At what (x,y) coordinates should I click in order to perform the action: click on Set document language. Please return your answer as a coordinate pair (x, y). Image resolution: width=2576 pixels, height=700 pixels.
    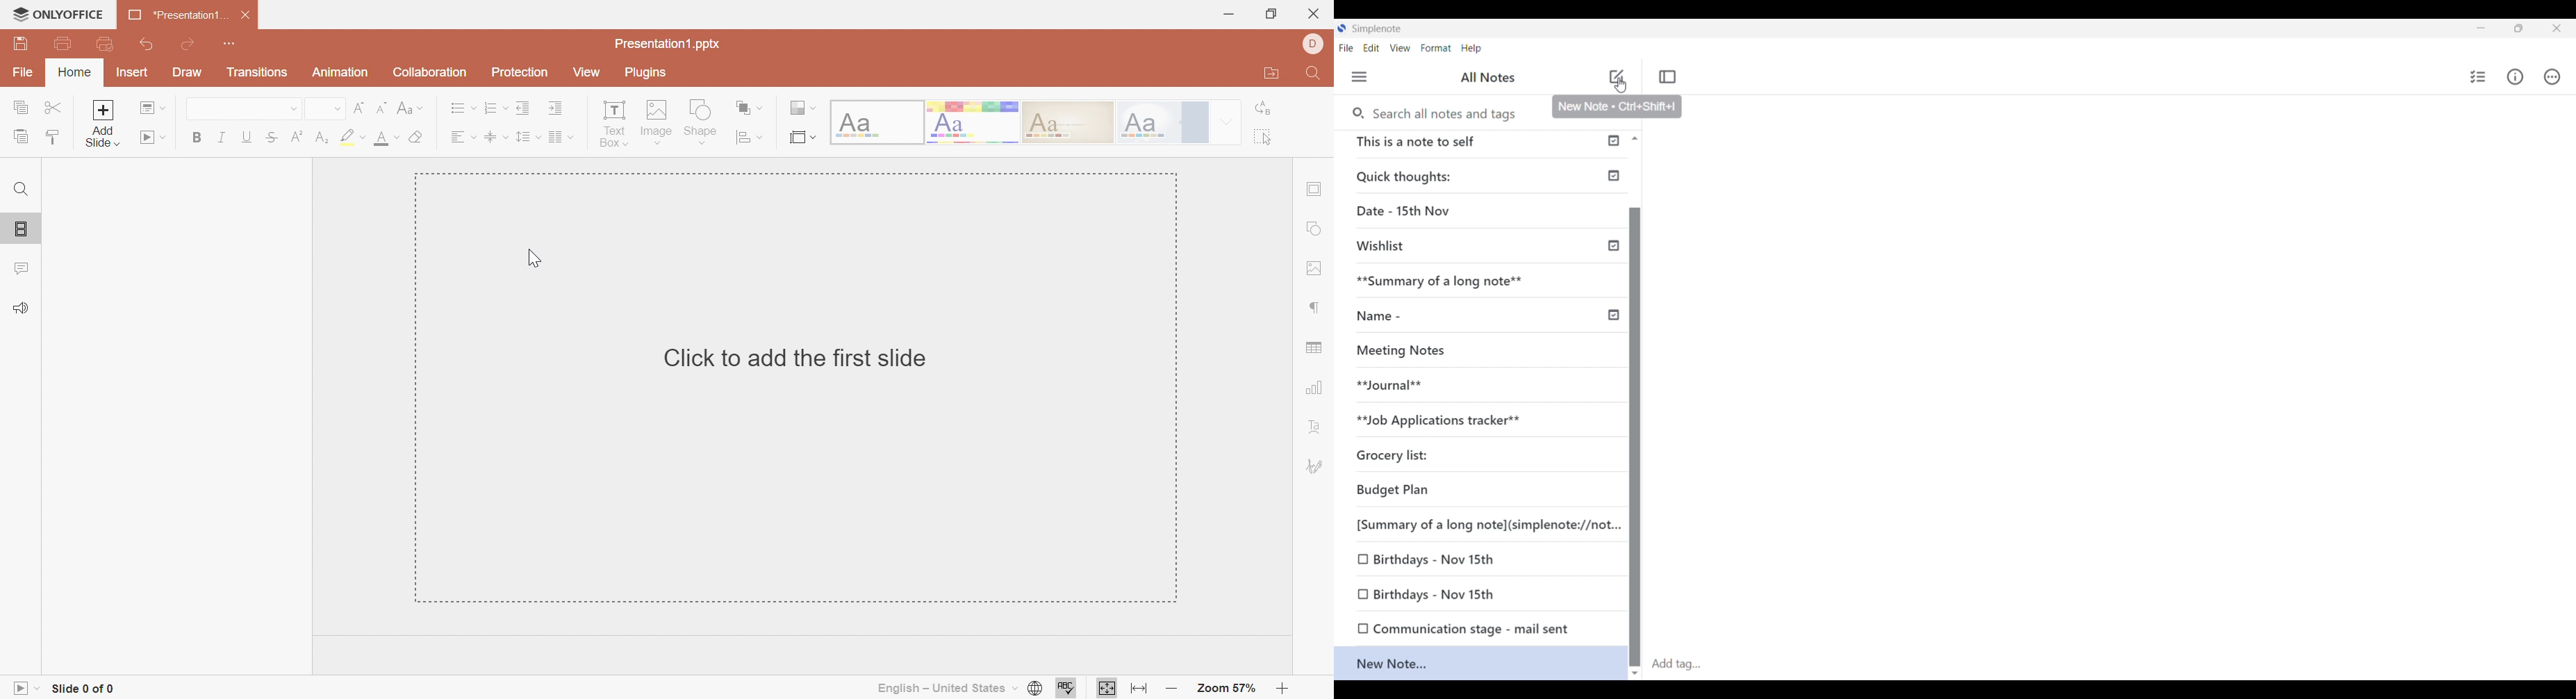
    Looking at the image, I should click on (1037, 687).